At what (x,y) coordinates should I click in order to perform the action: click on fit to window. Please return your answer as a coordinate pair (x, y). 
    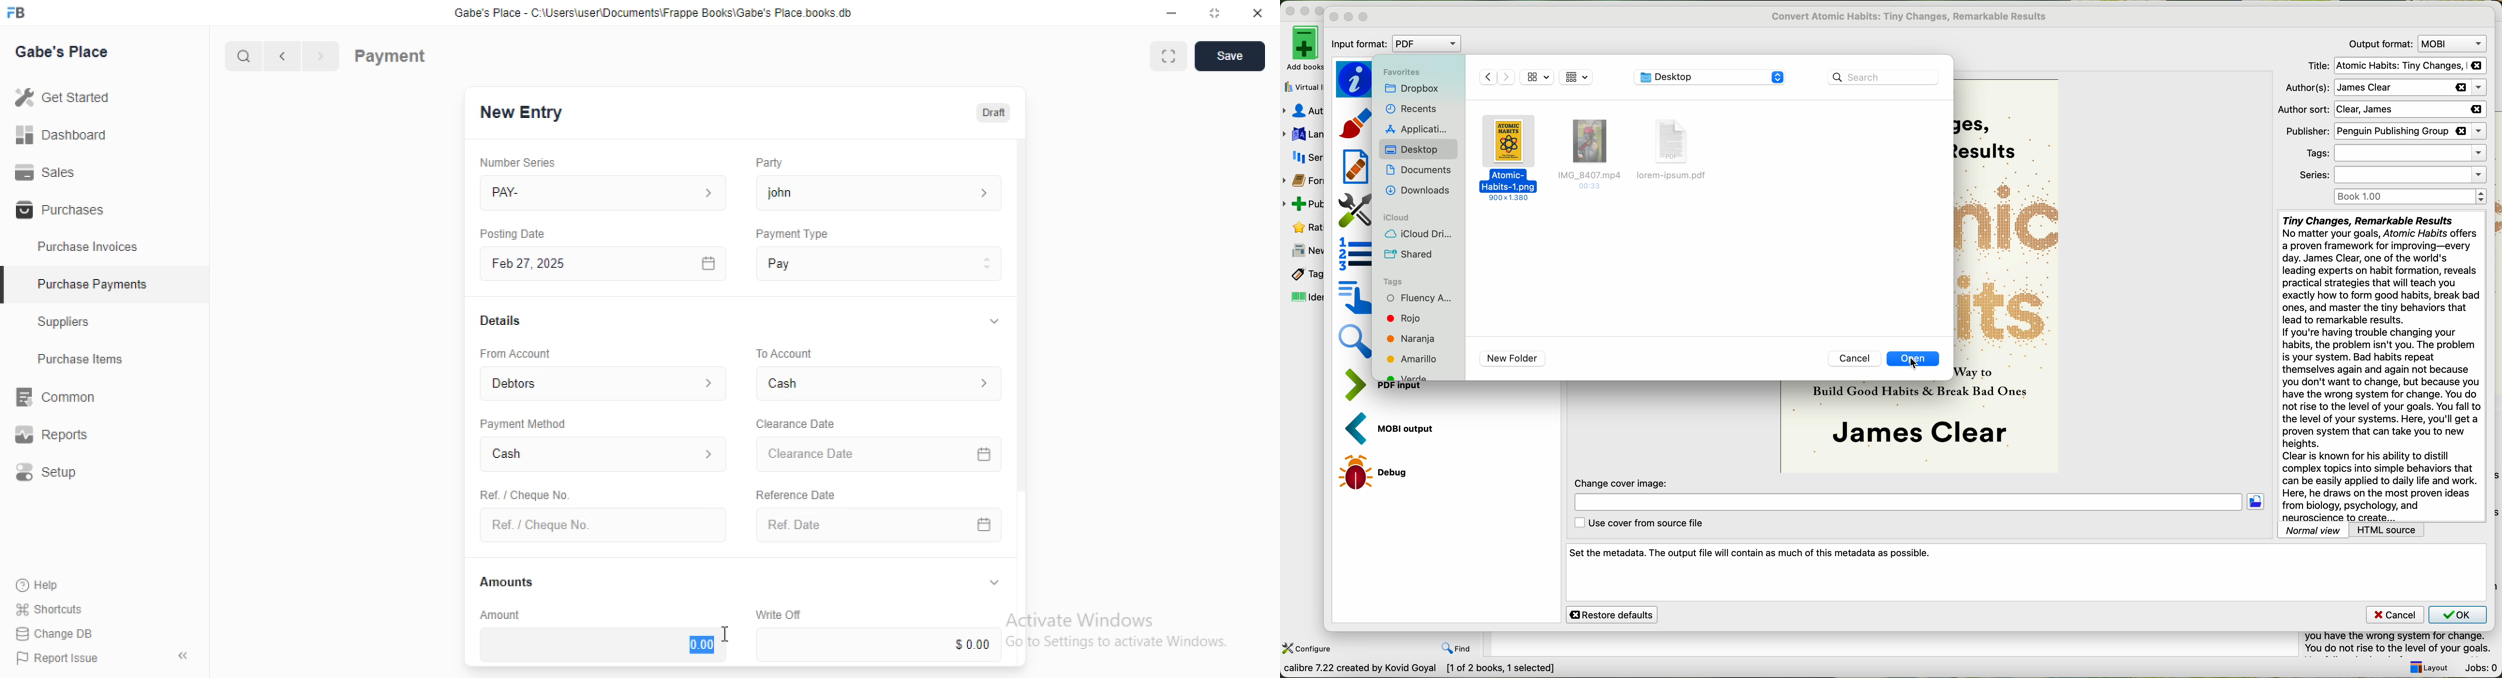
    Looking at the image, I should click on (1168, 58).